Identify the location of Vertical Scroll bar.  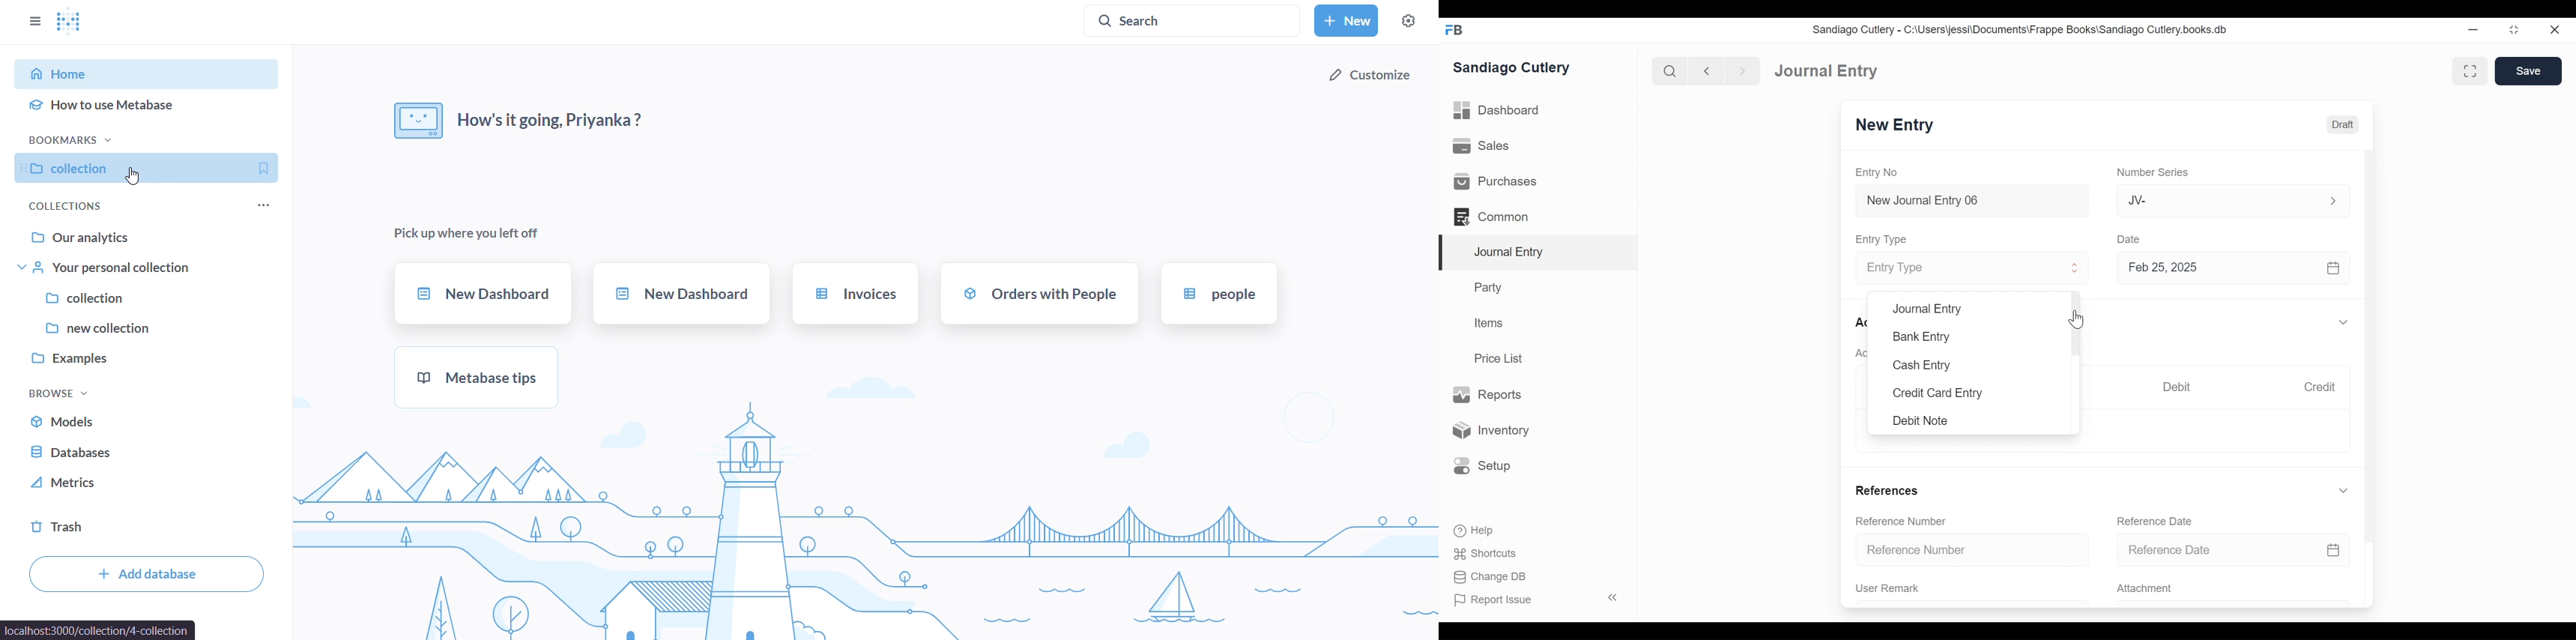
(2371, 337).